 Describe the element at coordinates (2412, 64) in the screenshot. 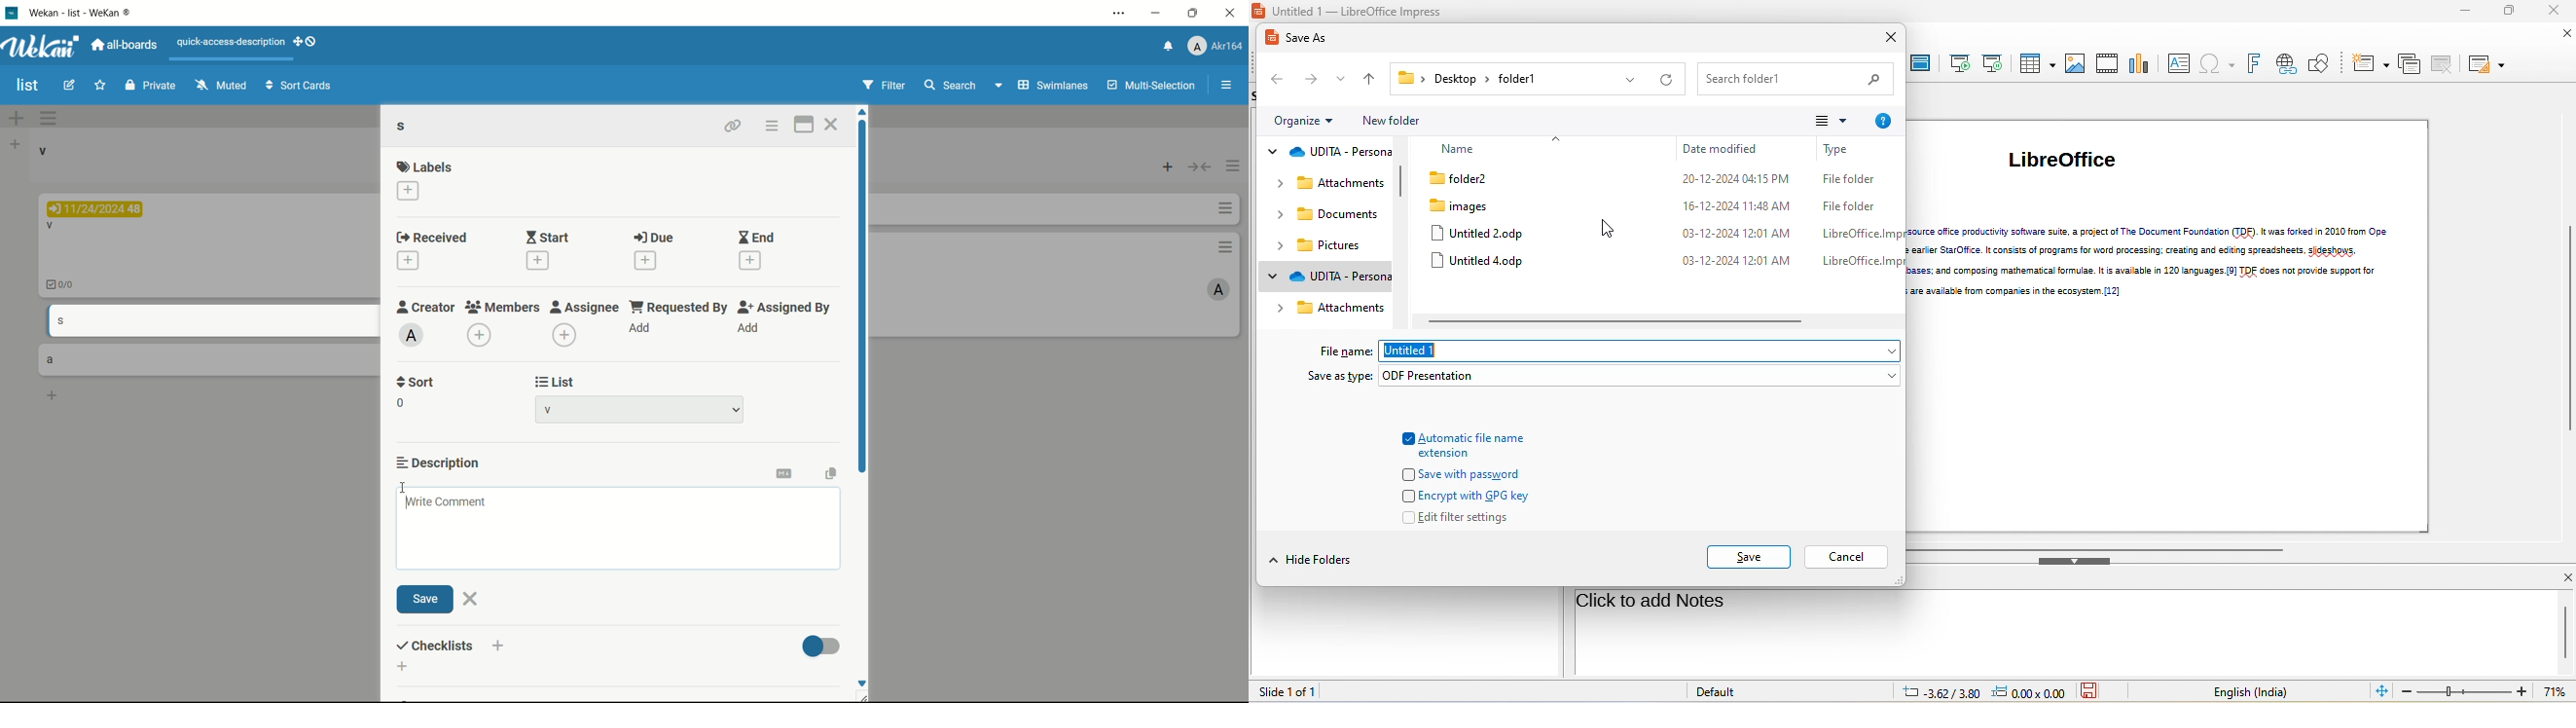

I see `duplicate slide` at that location.